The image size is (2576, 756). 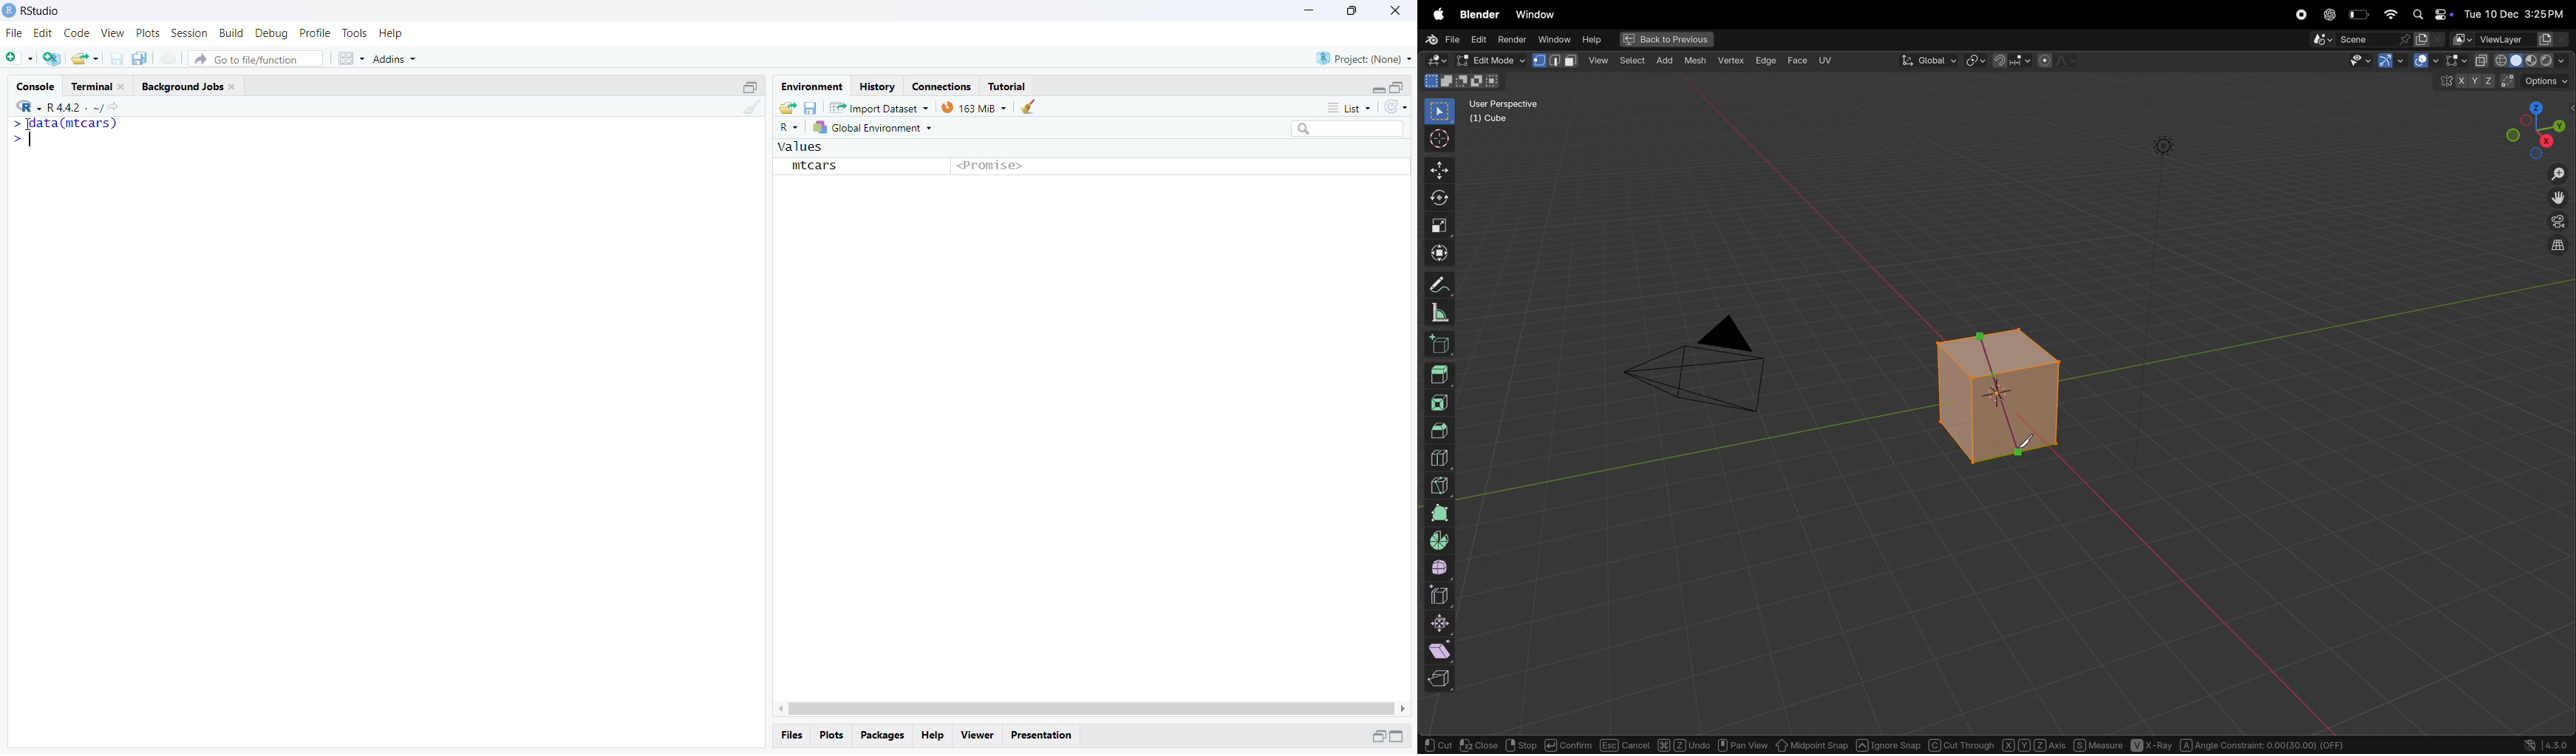 I want to click on help, so click(x=932, y=736).